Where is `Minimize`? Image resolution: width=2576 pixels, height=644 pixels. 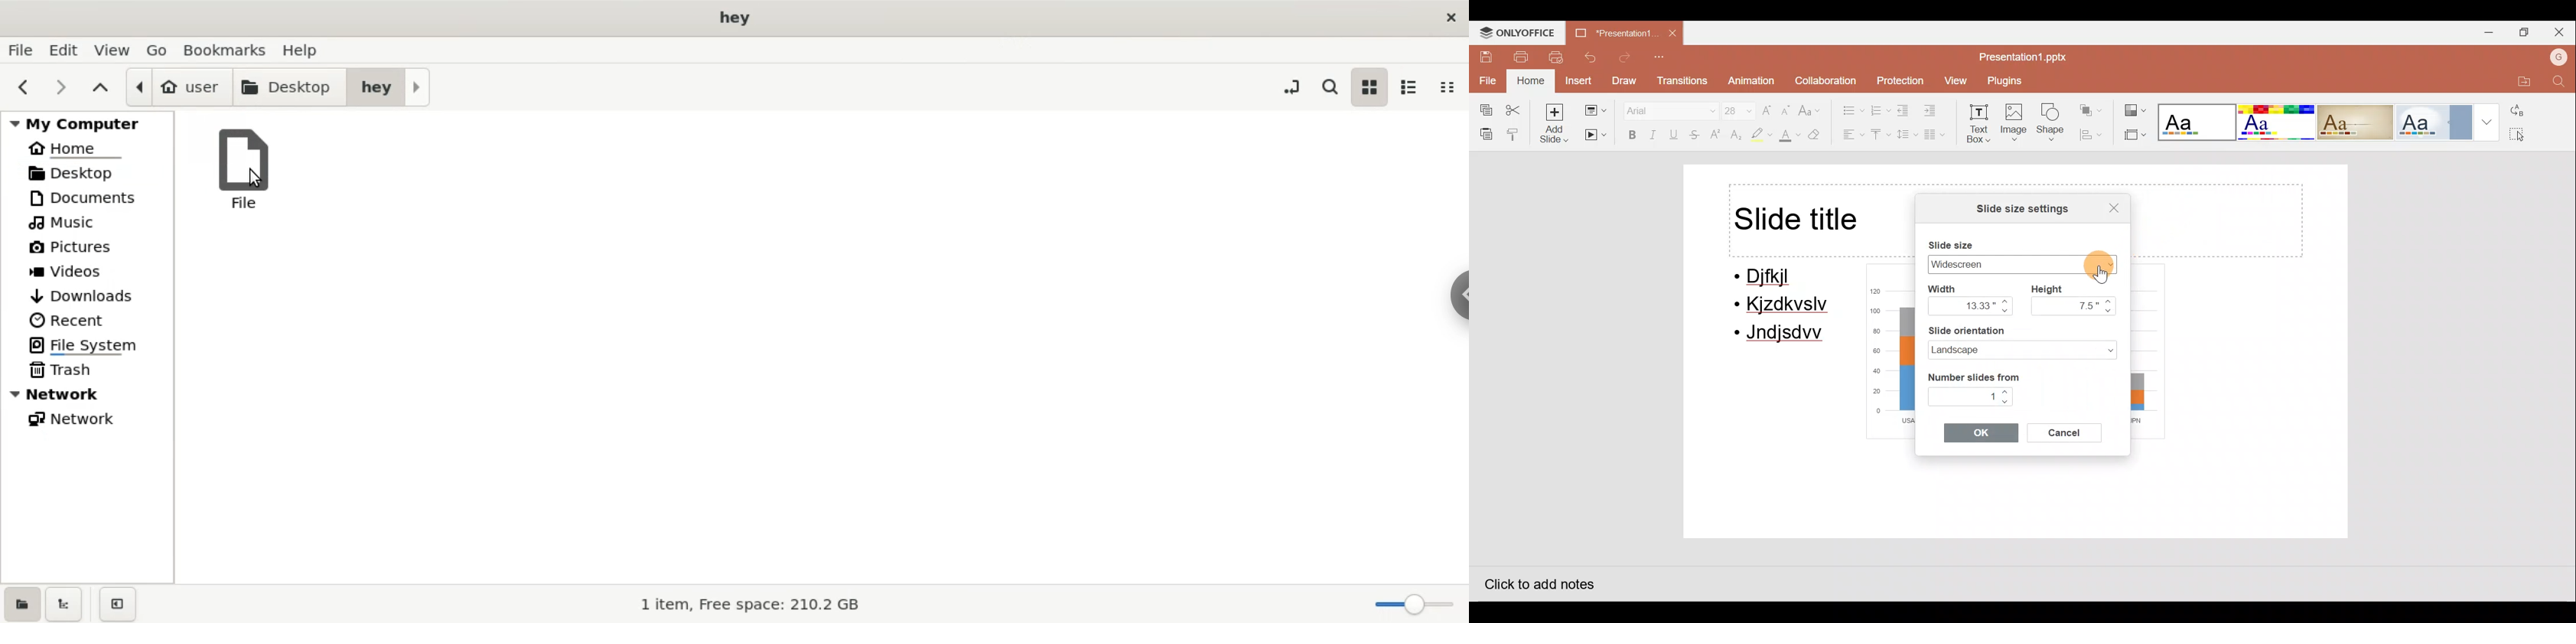 Minimize is located at coordinates (2485, 35).